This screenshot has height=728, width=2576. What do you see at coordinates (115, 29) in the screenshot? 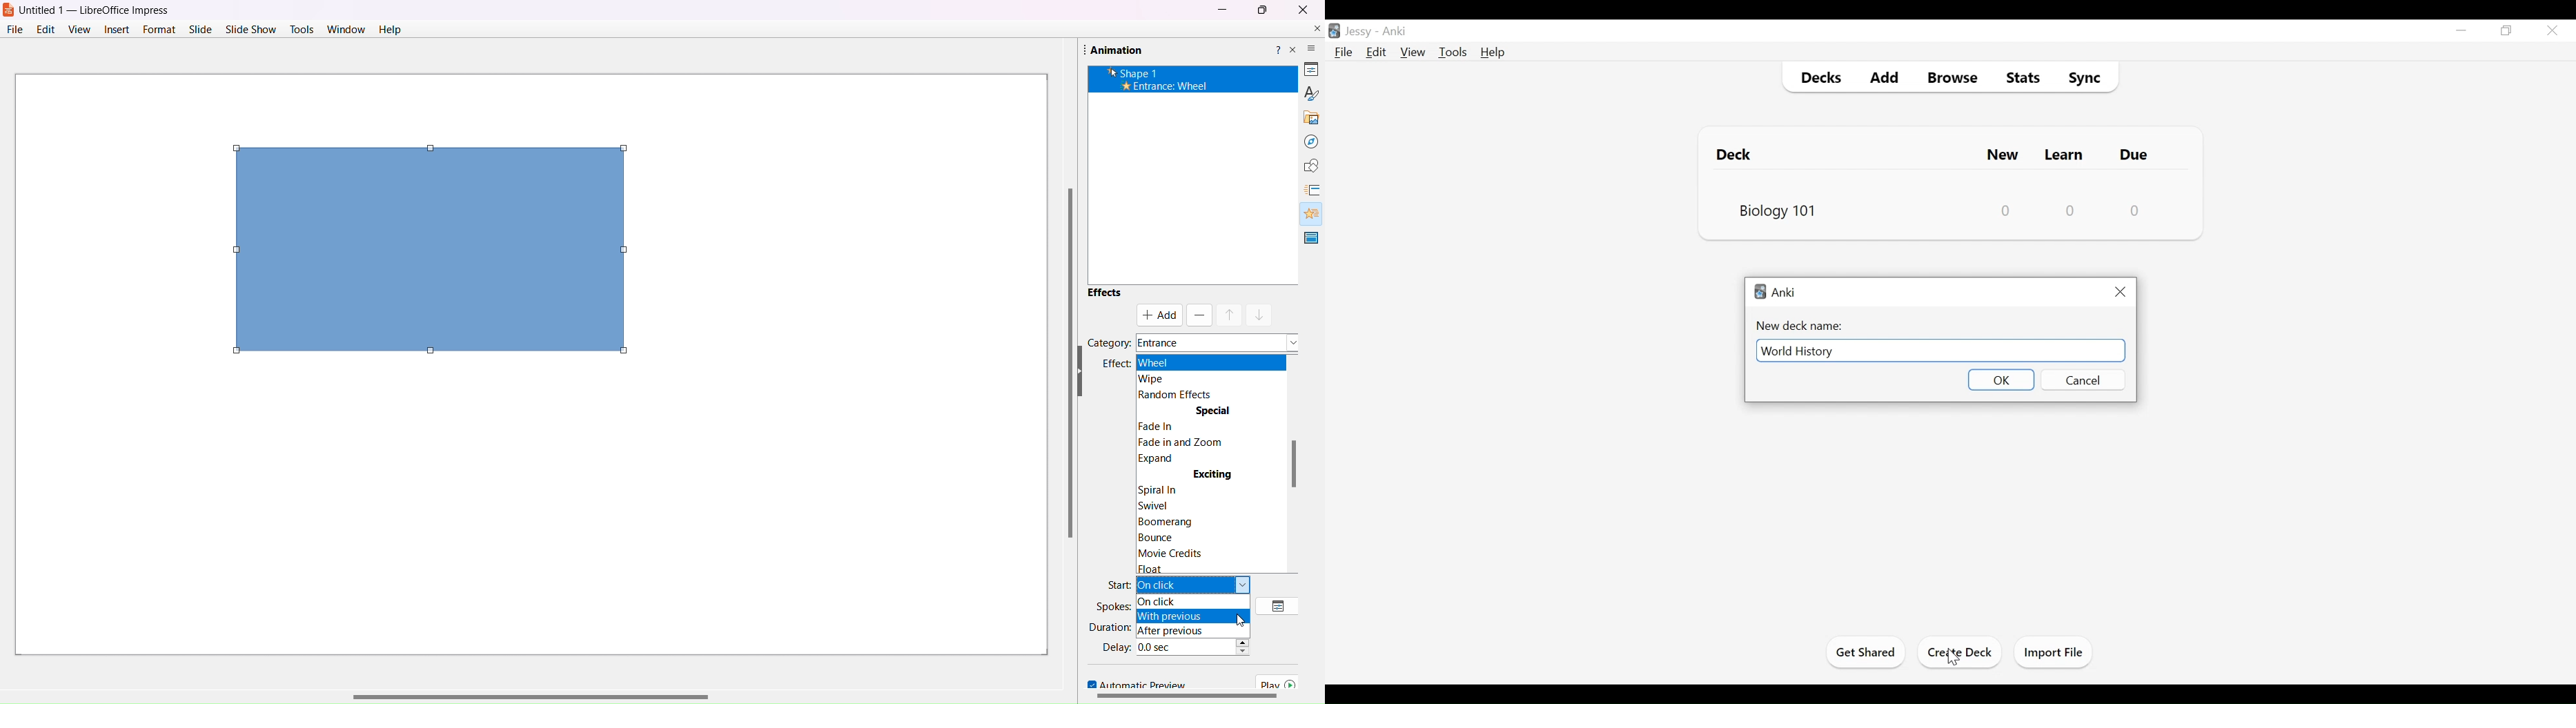
I see `Insert` at bounding box center [115, 29].